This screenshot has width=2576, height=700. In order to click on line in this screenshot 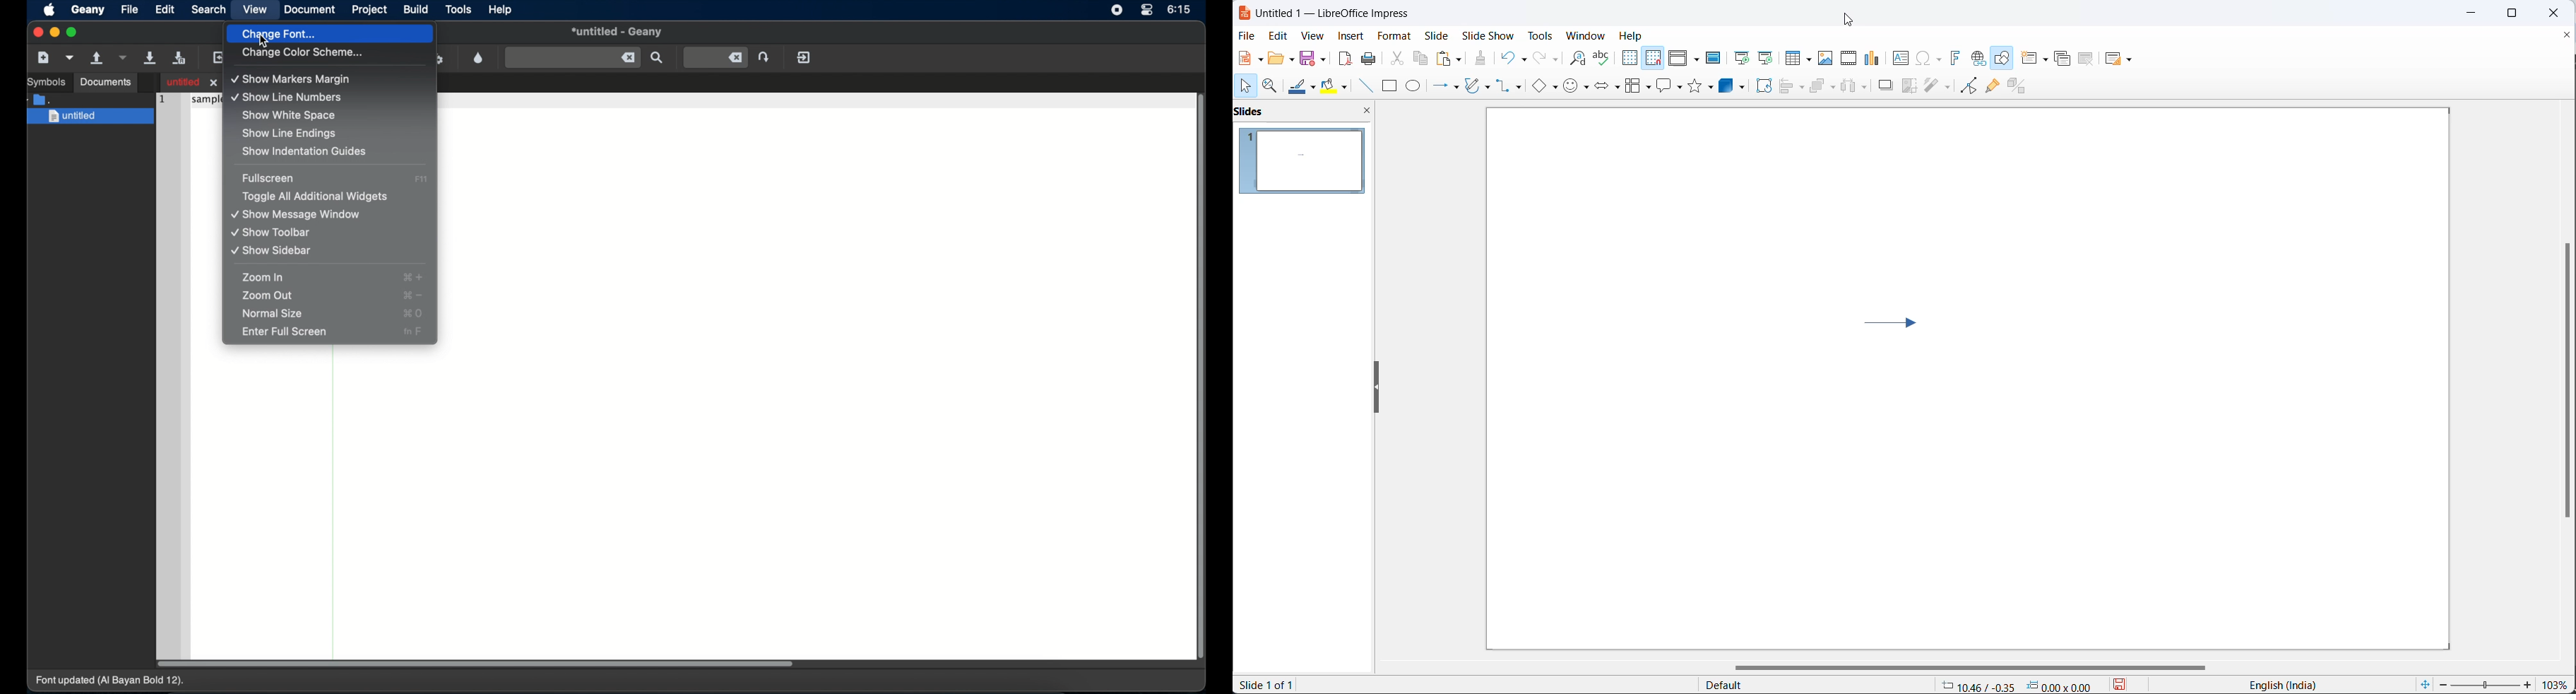, I will do `click(1363, 86)`.